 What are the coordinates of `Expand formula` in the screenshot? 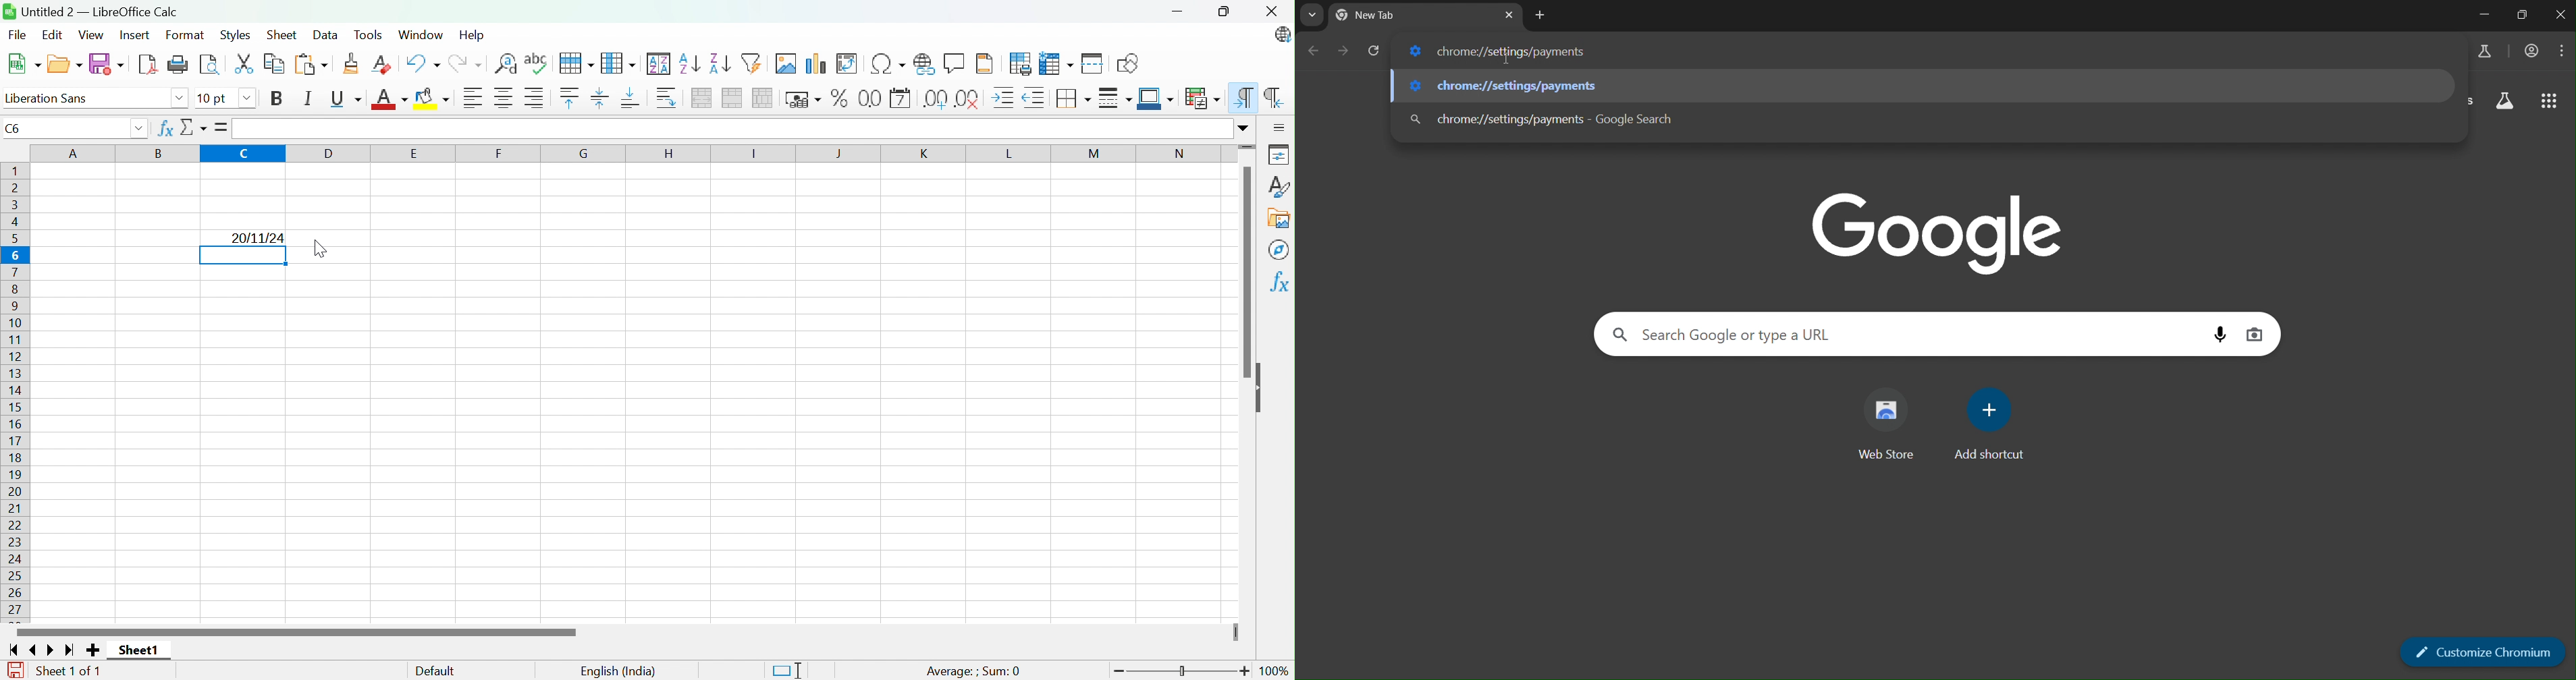 It's located at (1245, 128).